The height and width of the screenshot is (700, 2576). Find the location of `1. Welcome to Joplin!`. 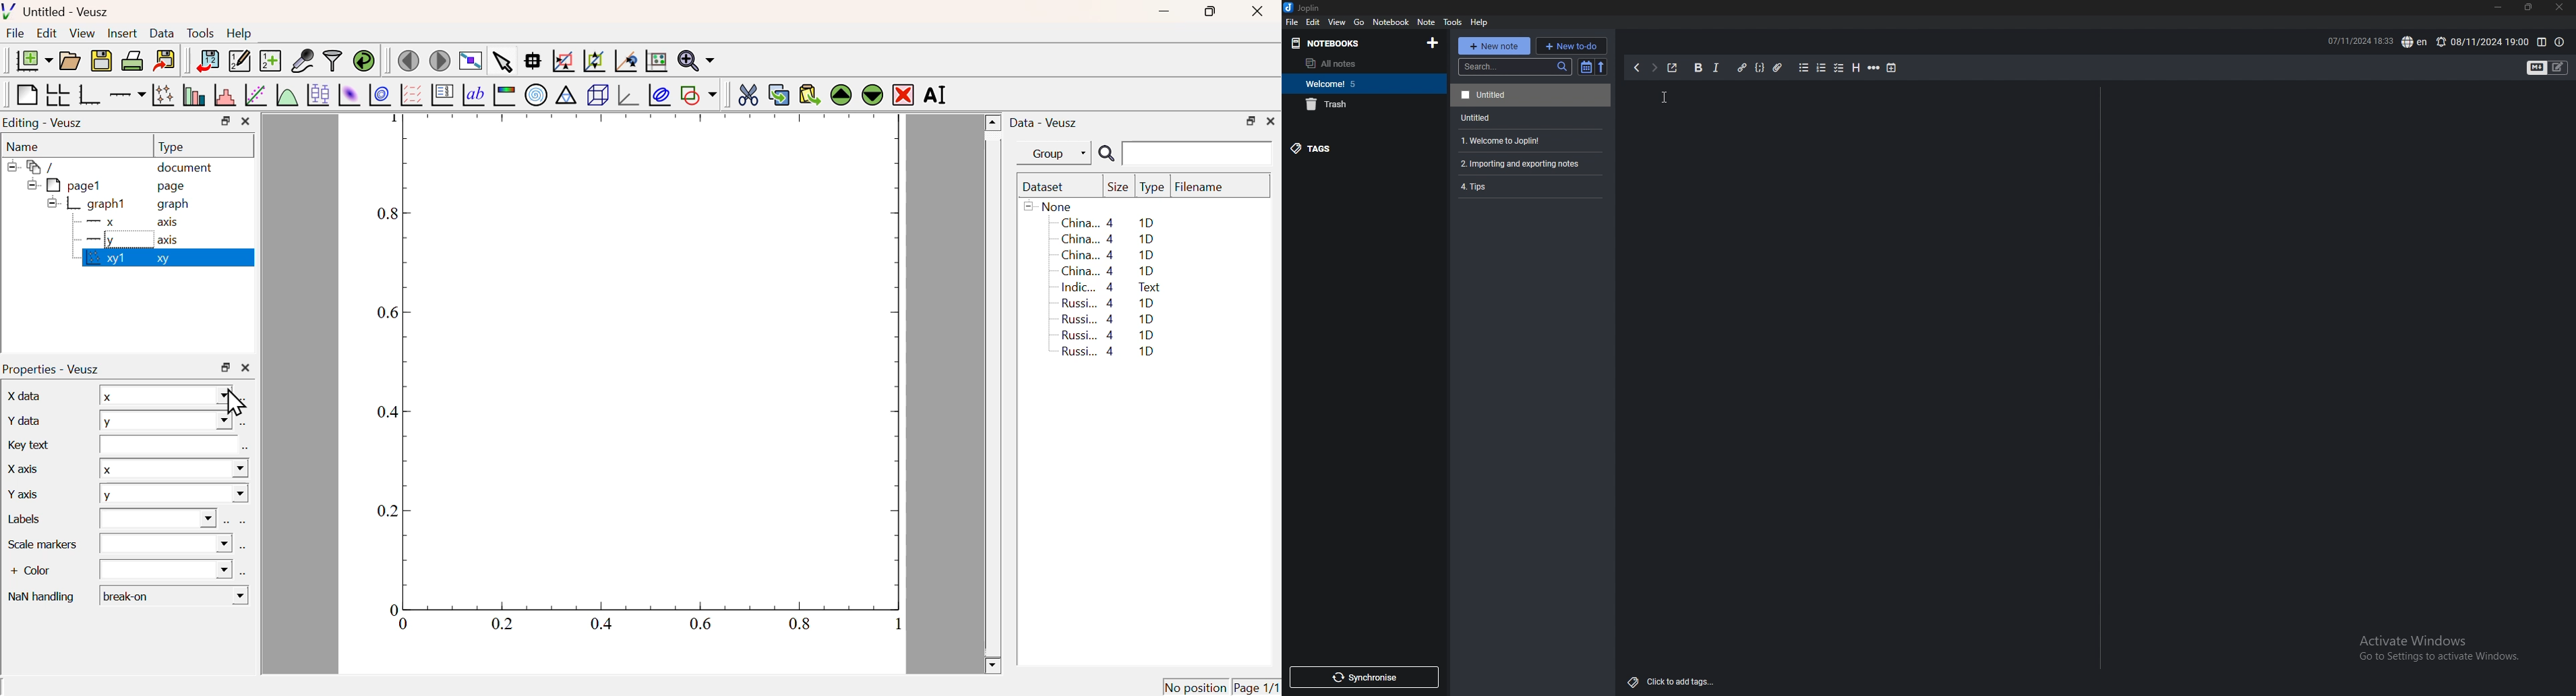

1. Welcome to Joplin! is located at coordinates (1528, 139).